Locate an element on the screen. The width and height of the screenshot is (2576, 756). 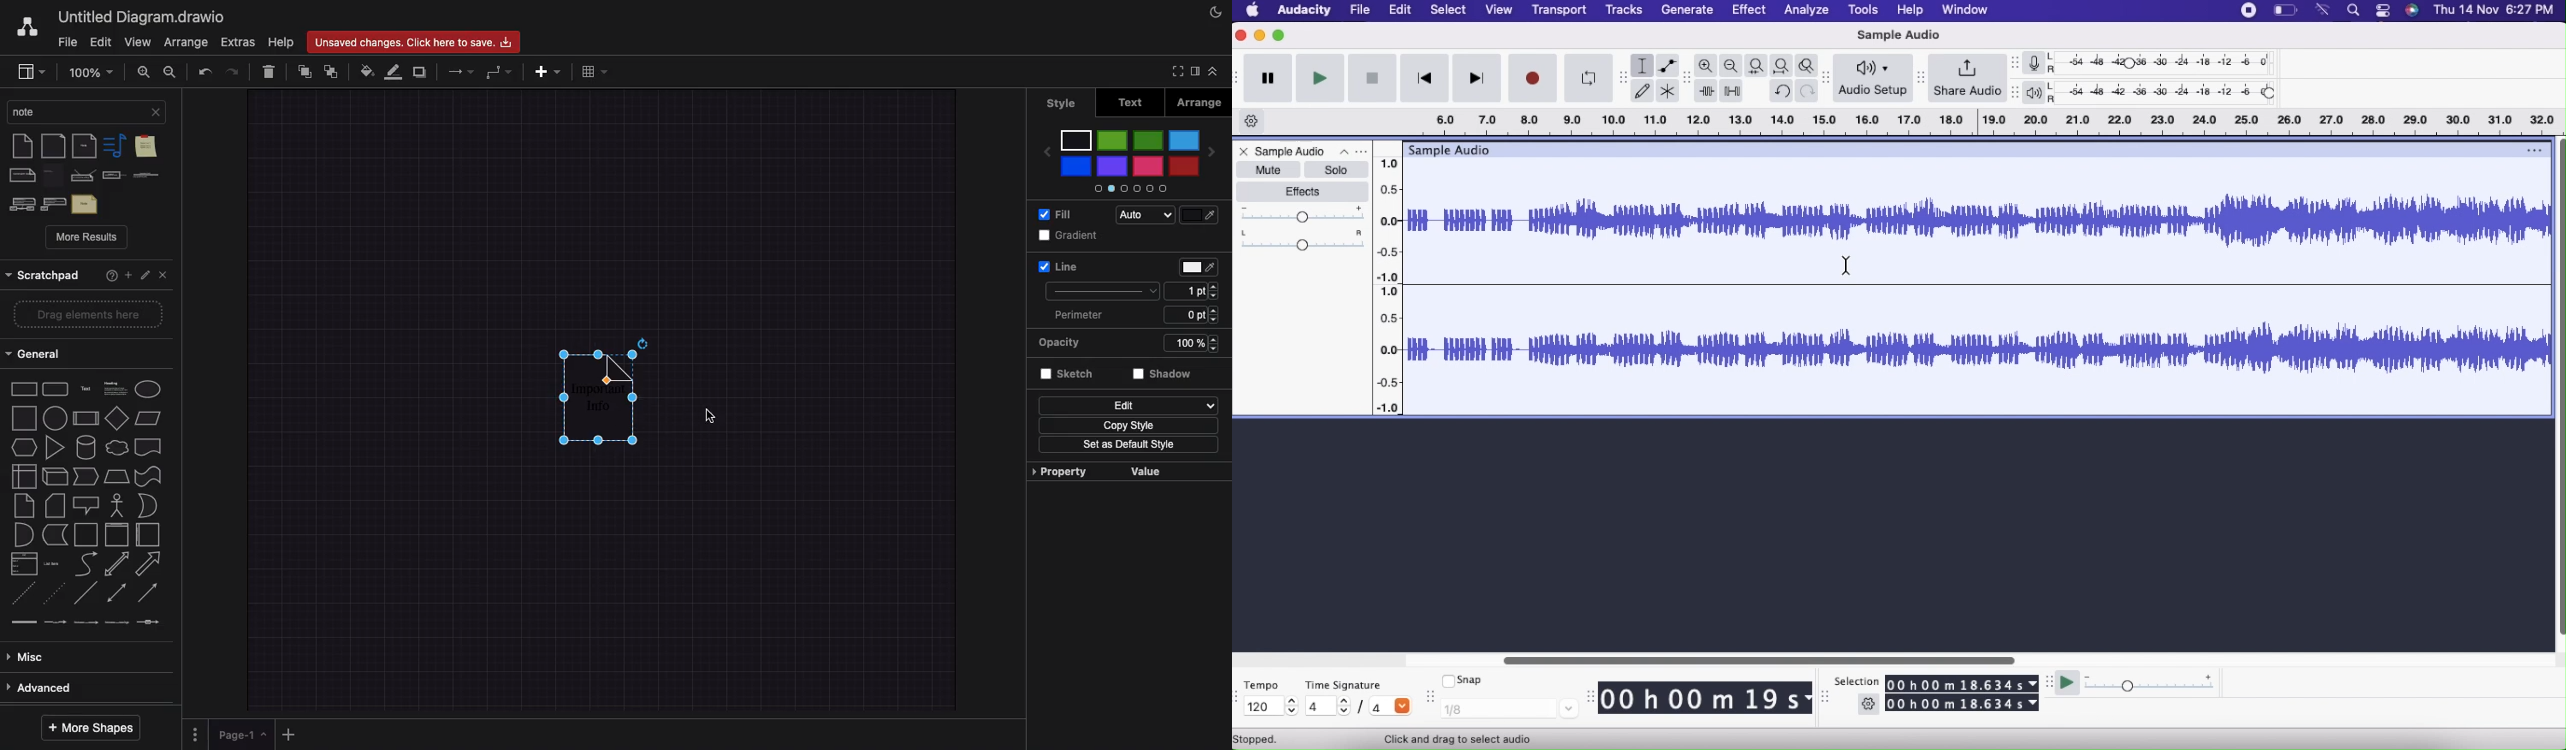
Edit is located at coordinates (146, 276).